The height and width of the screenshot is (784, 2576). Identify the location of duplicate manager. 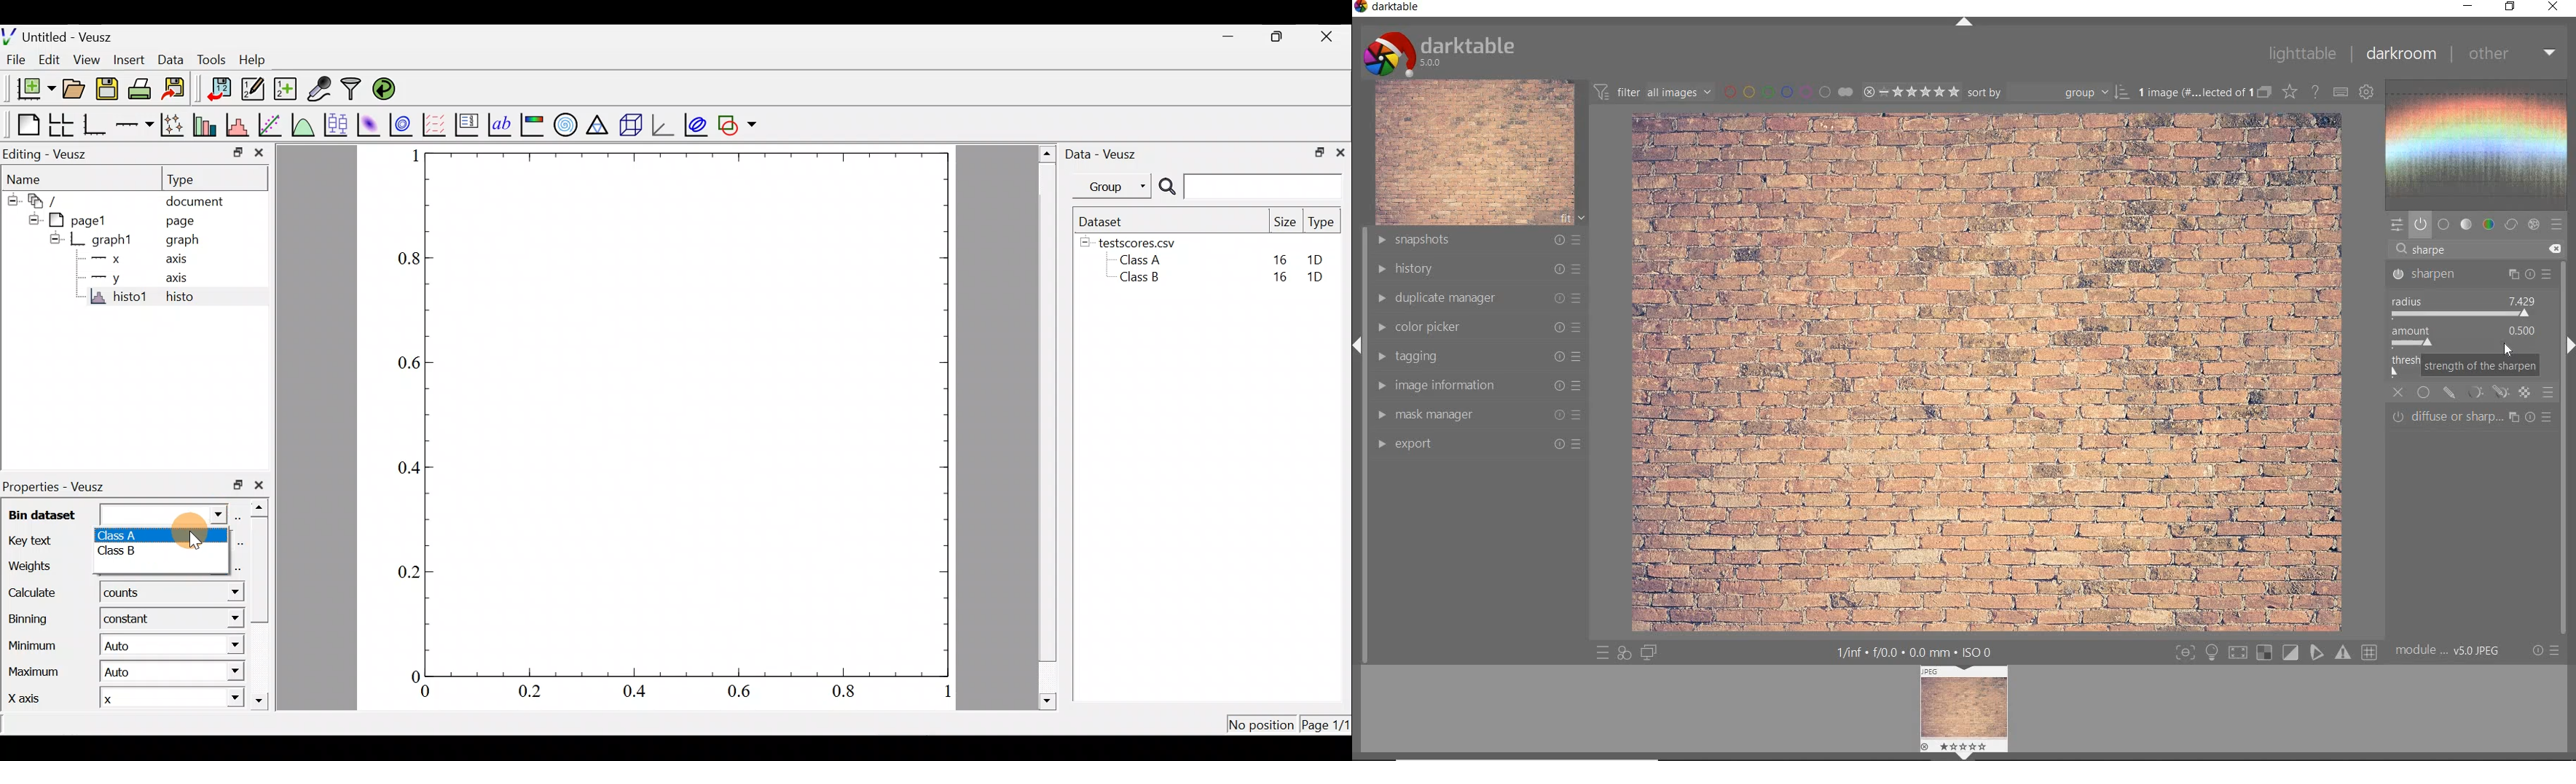
(1480, 300).